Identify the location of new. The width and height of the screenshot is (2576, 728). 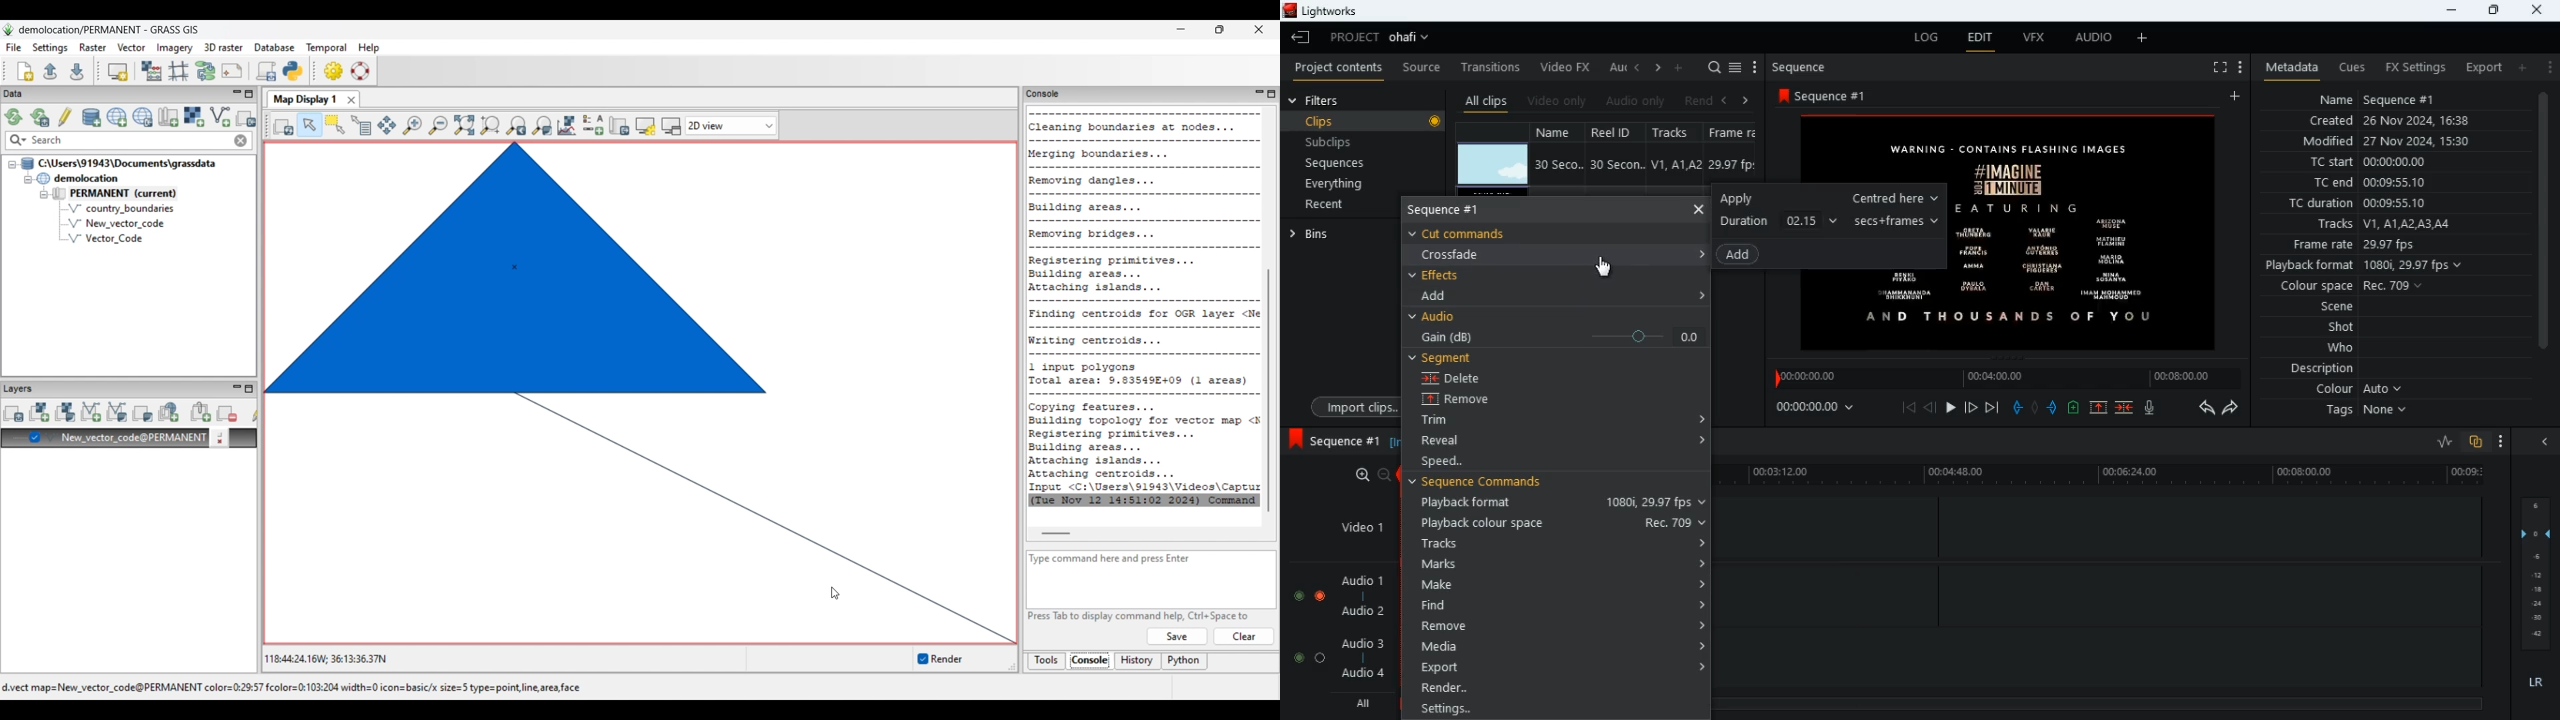
(2076, 410).